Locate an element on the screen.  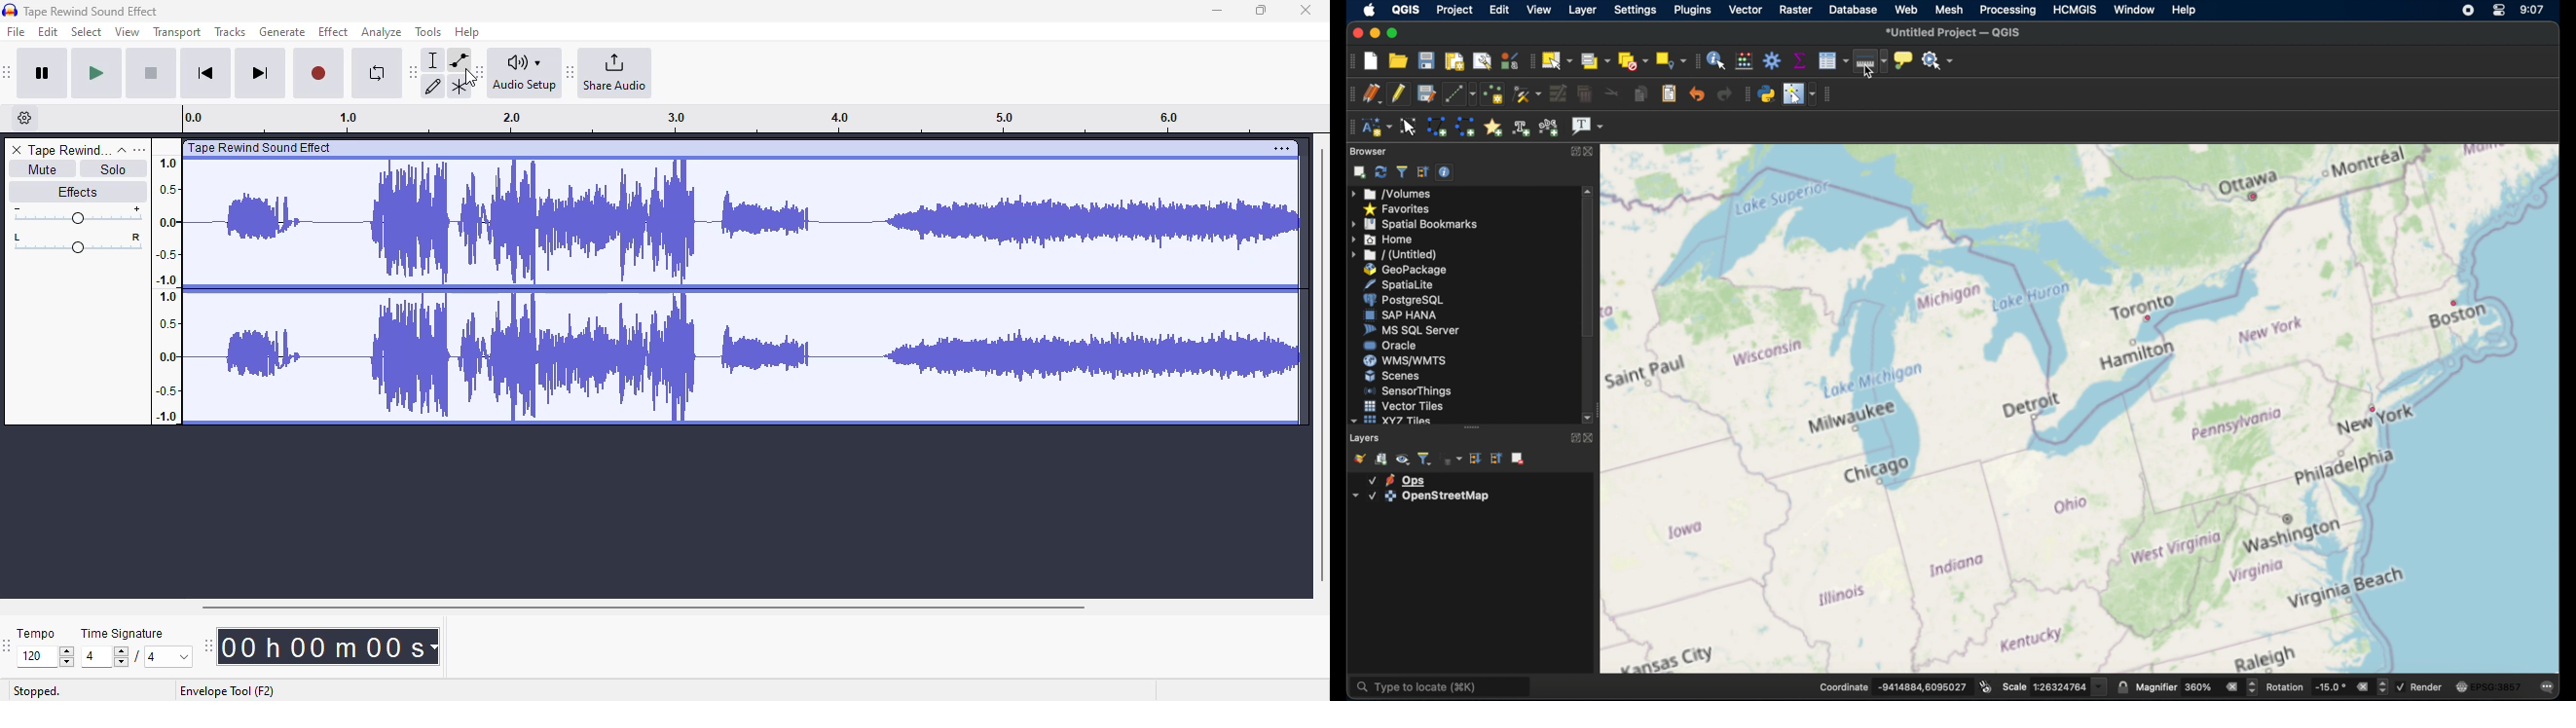
switches mouse cursor to configurable position is located at coordinates (1800, 94).